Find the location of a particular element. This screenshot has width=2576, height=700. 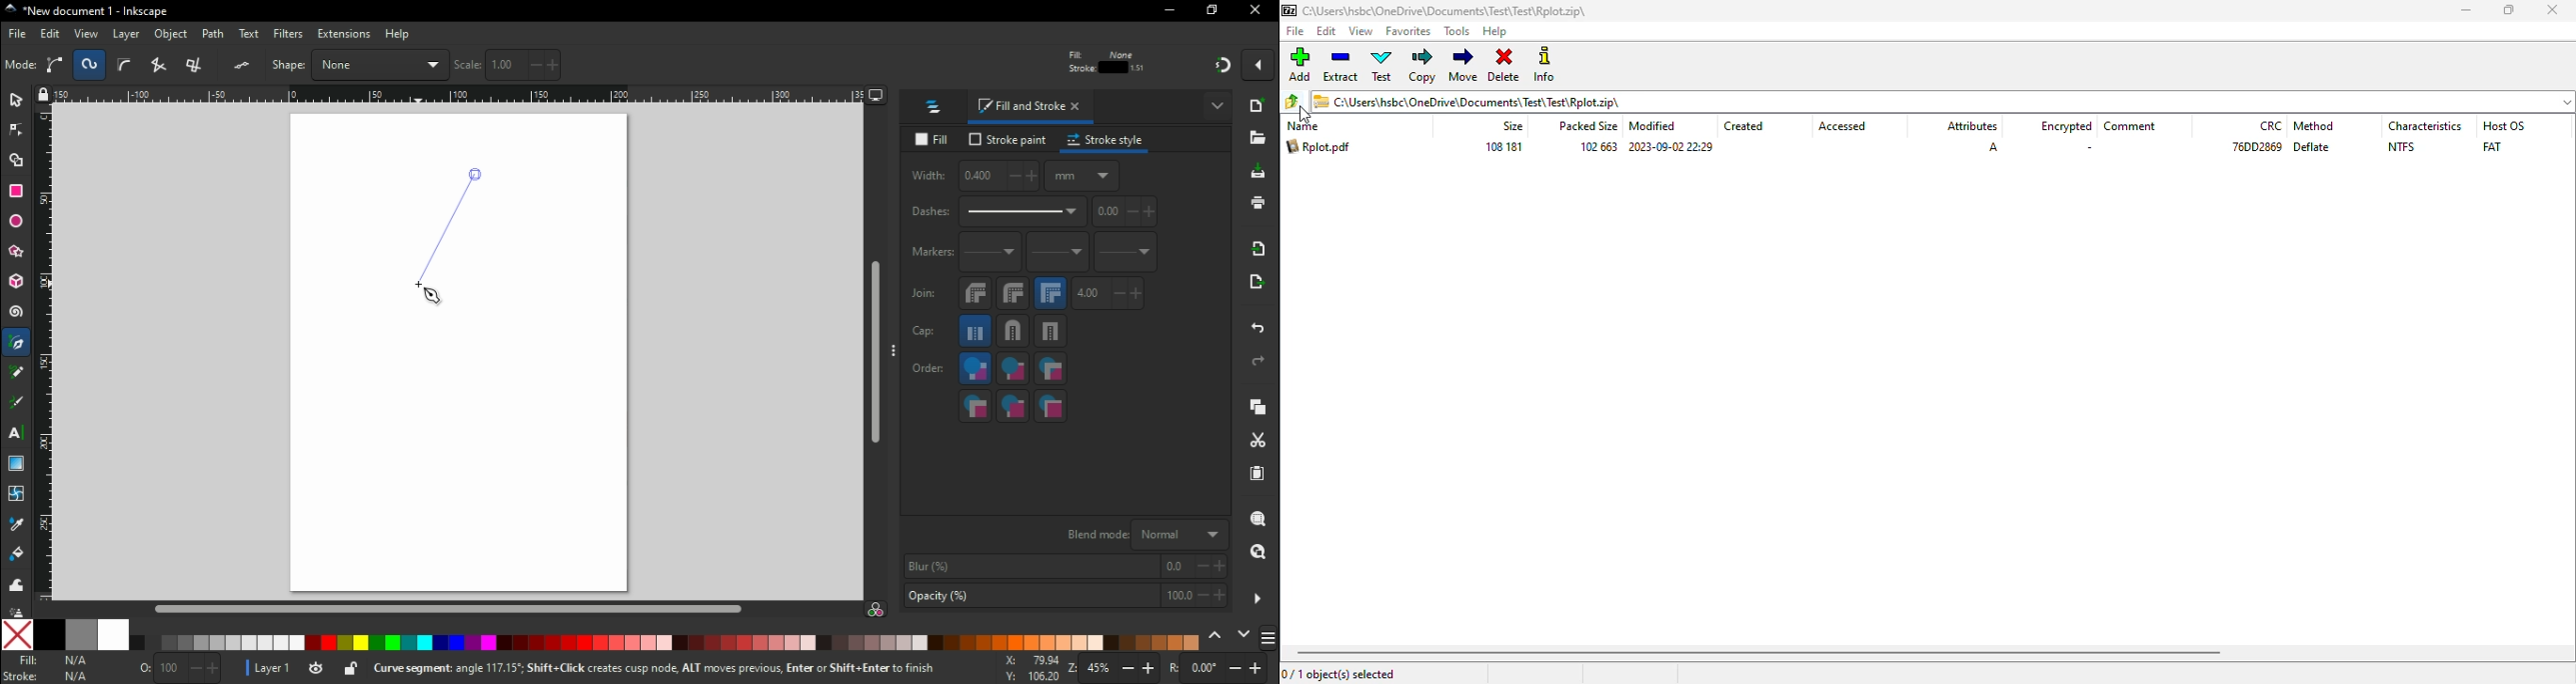

create spiro path is located at coordinates (90, 64).